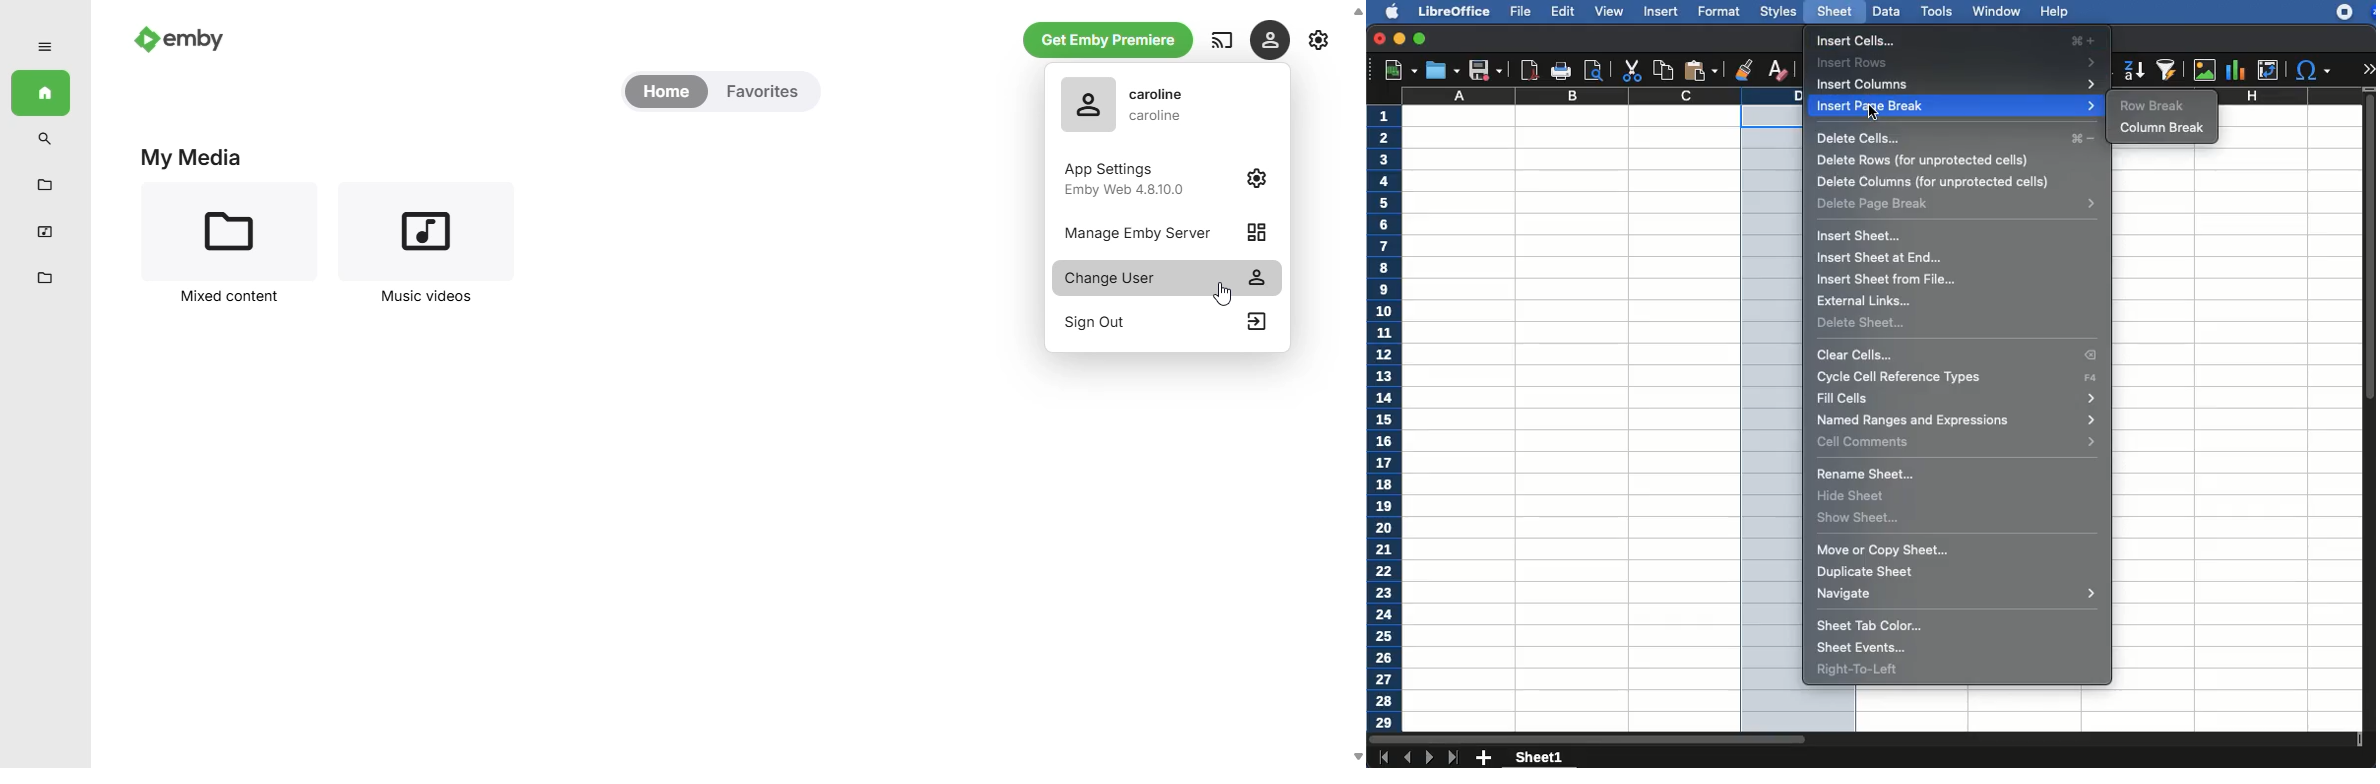 This screenshot has width=2380, height=784. What do you see at coordinates (1995, 11) in the screenshot?
I see `window` at bounding box center [1995, 11].